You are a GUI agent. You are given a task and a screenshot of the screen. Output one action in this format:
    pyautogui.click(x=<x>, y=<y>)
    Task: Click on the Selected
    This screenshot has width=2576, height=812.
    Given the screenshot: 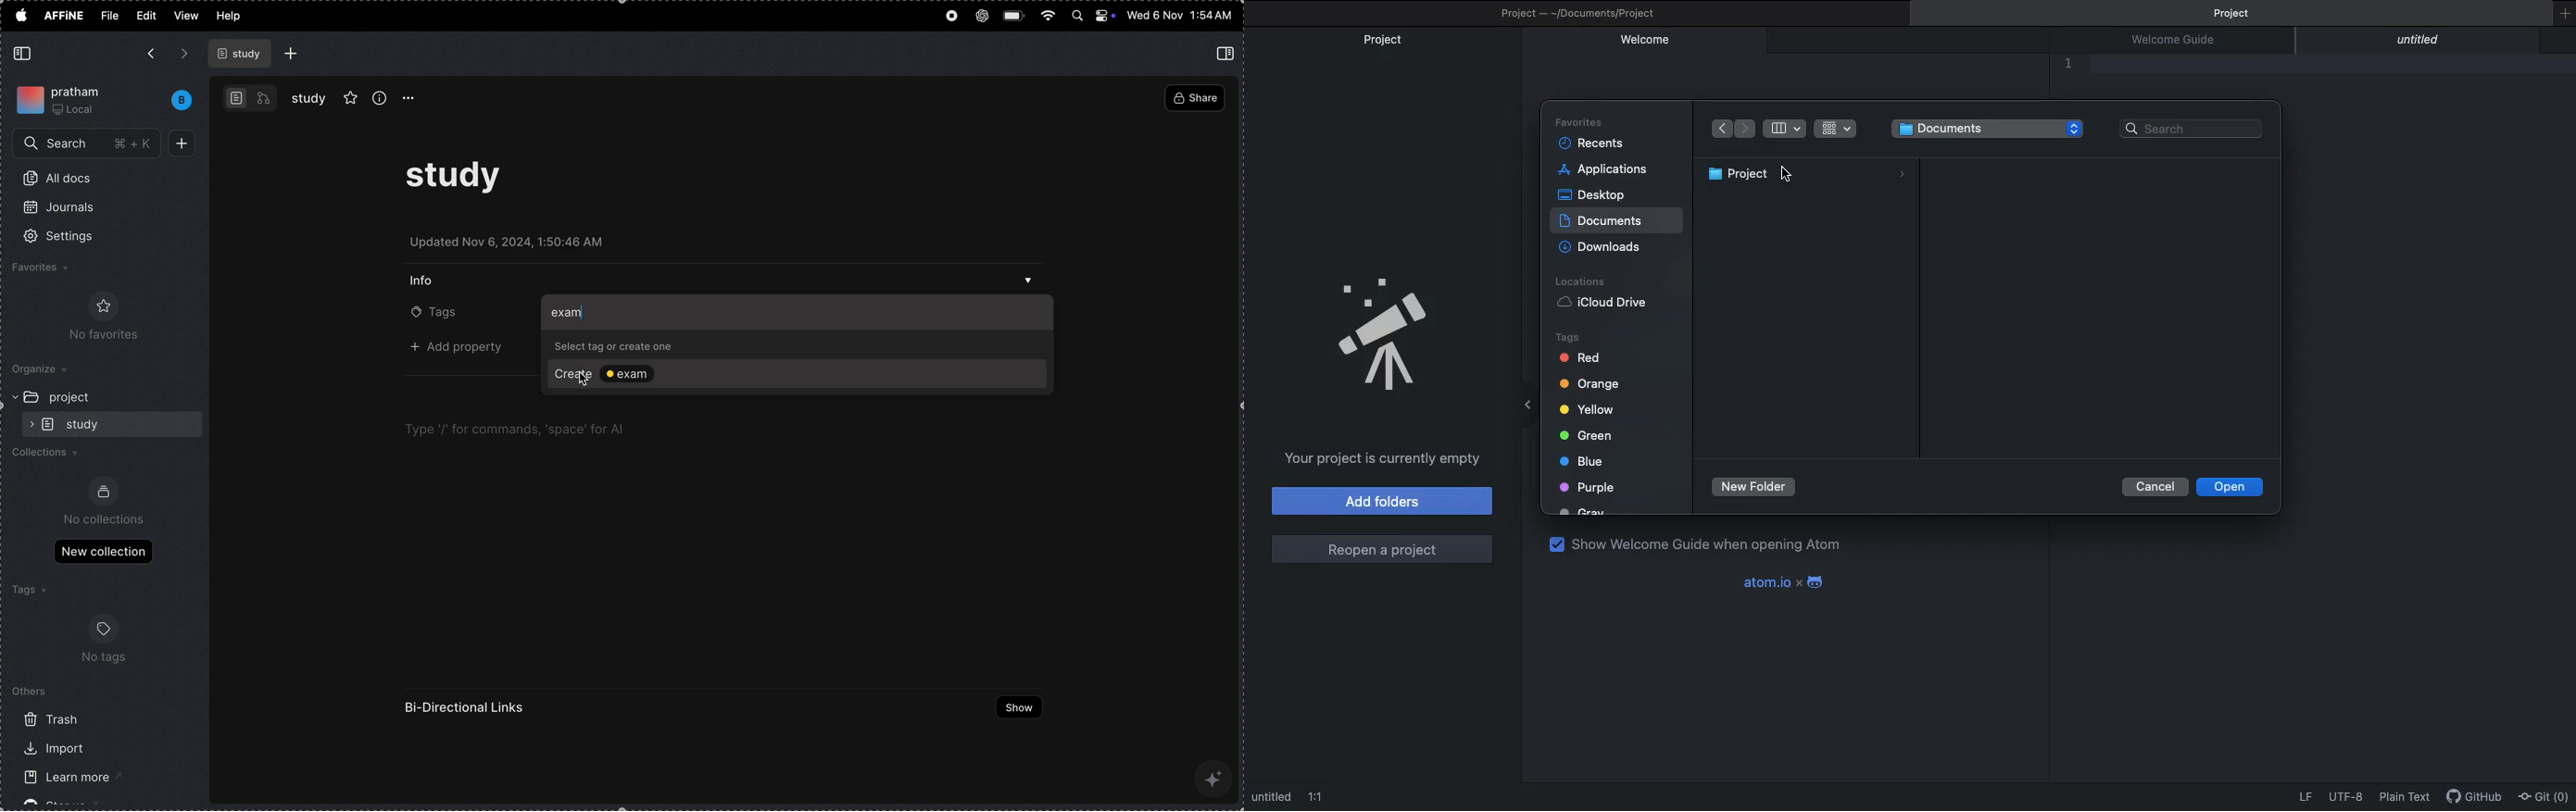 What is the action you would take?
    pyautogui.click(x=1614, y=222)
    